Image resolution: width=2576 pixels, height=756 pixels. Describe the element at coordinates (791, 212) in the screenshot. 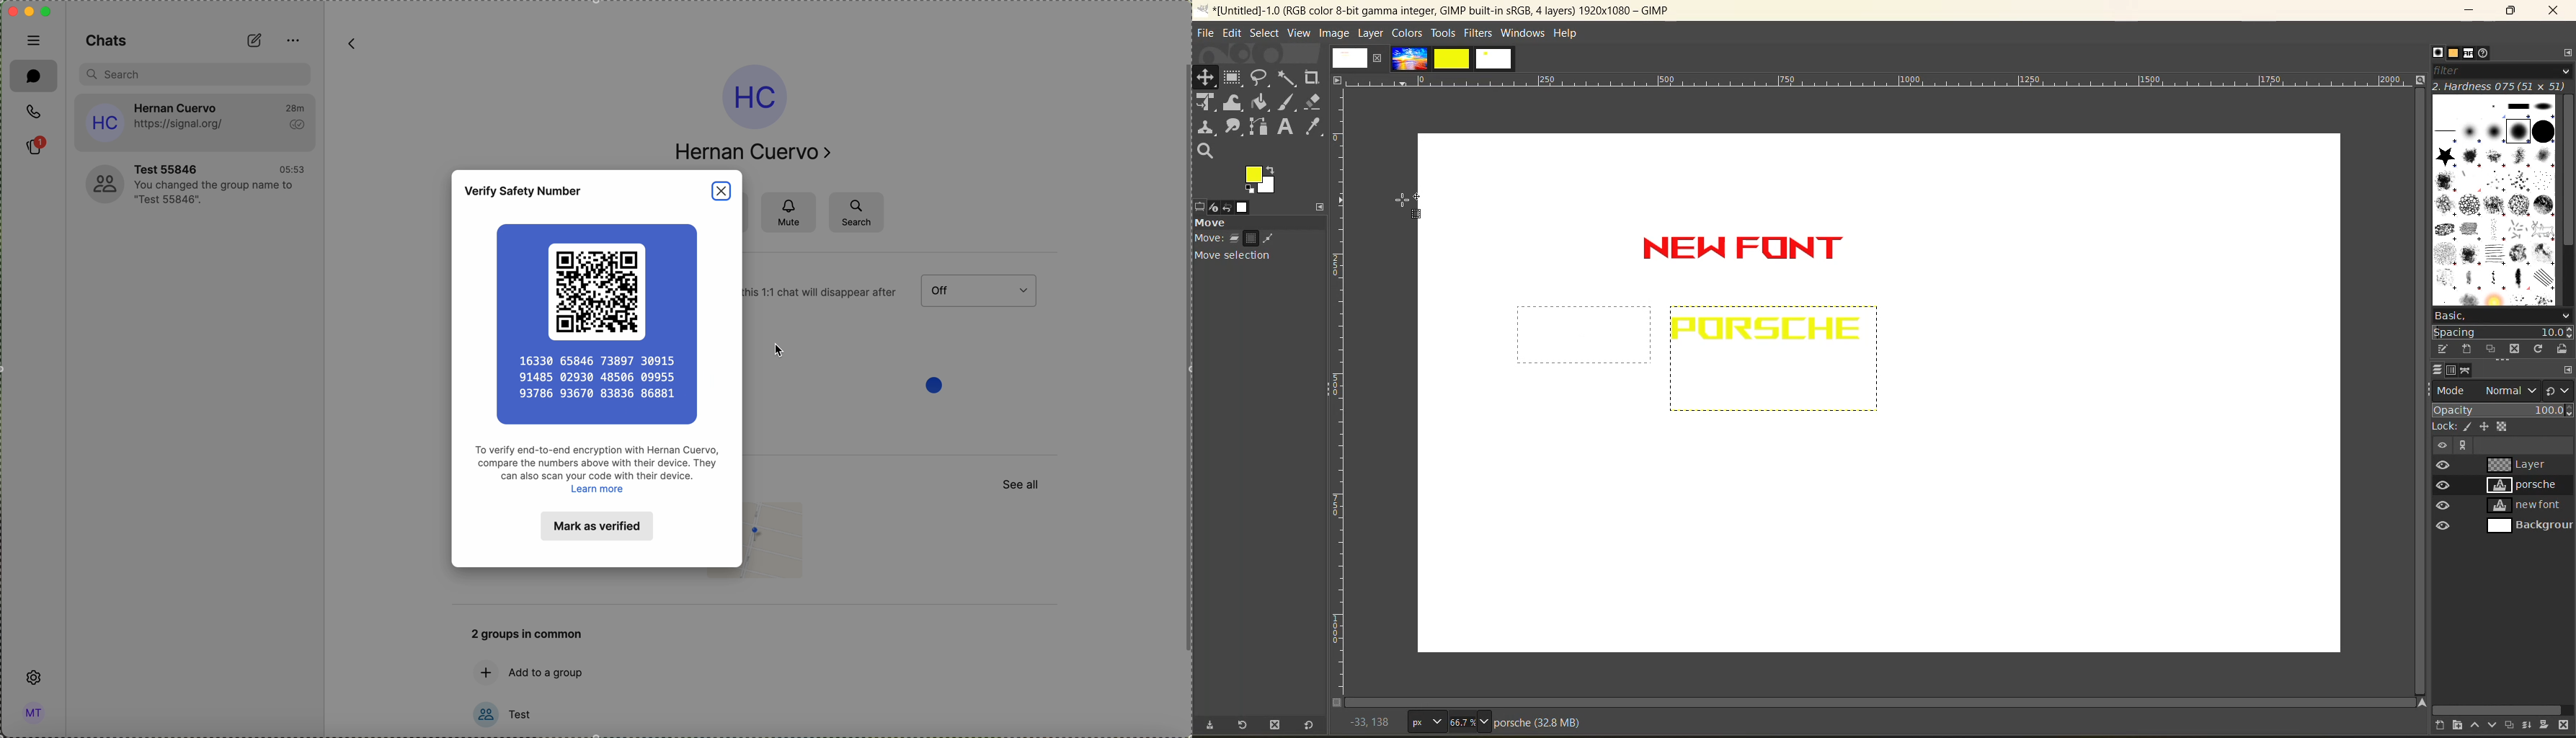

I see `mute` at that location.